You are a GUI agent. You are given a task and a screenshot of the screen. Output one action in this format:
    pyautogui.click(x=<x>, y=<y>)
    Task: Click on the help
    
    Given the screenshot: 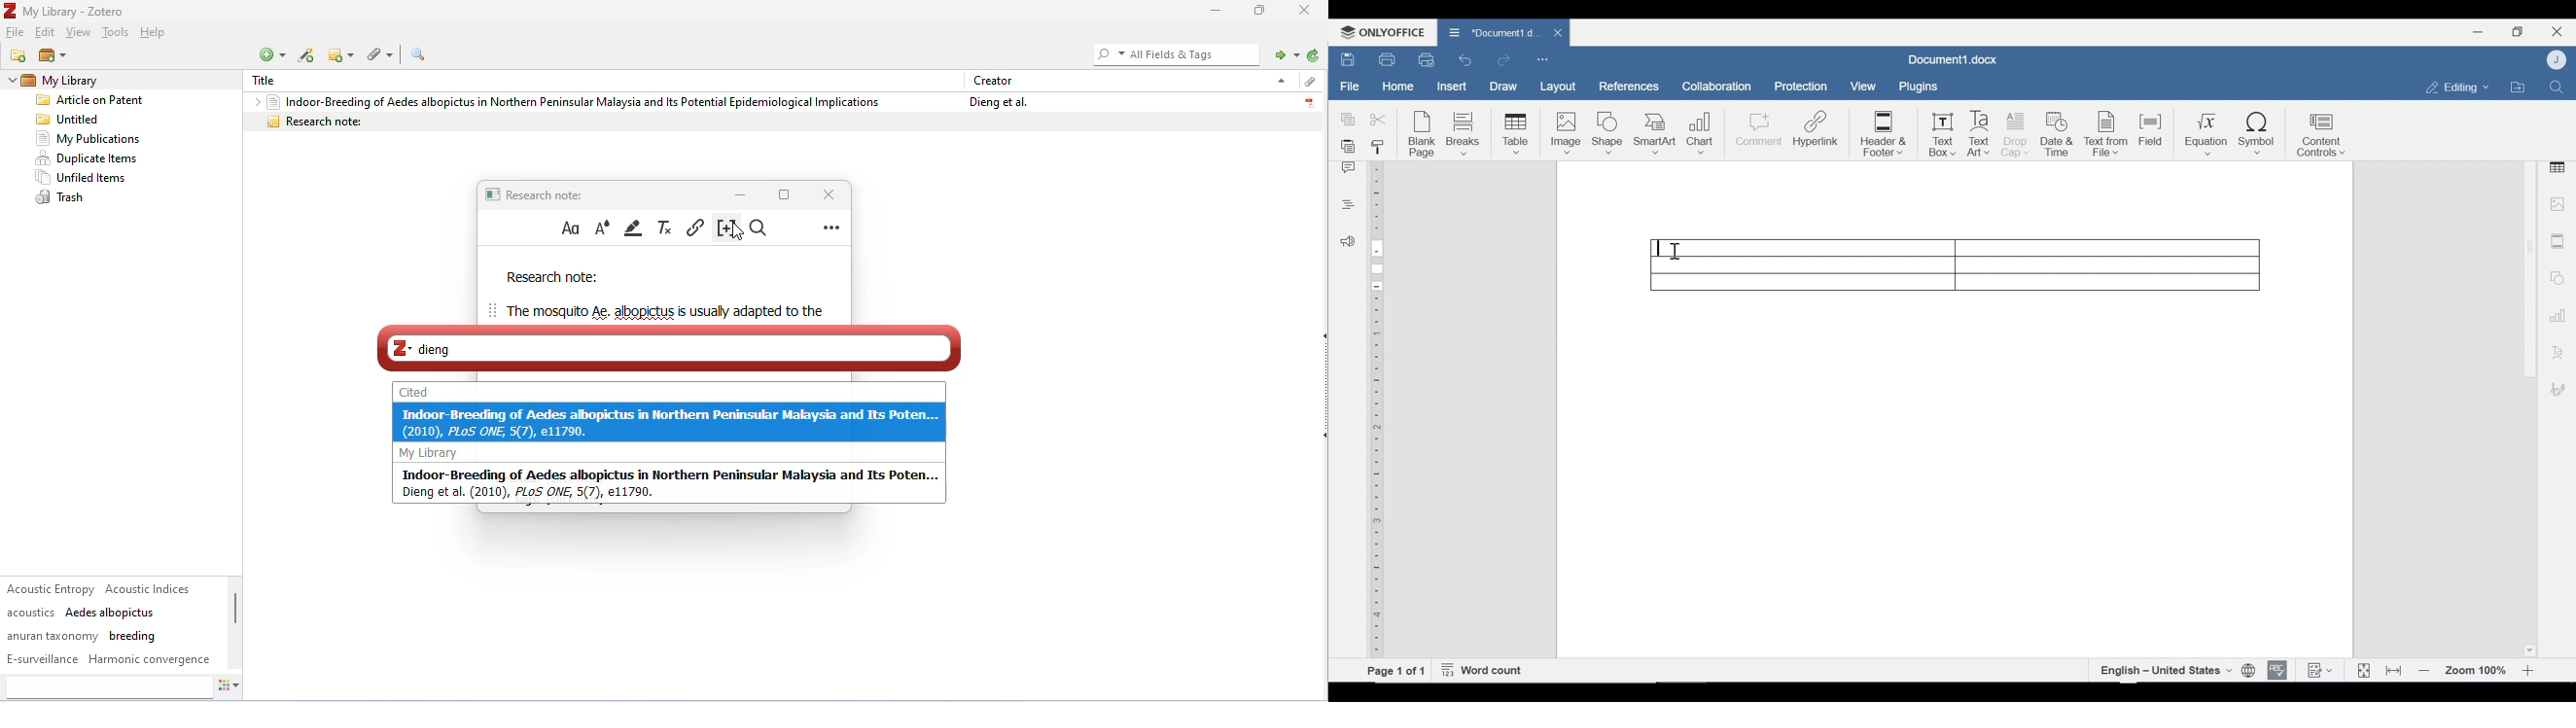 What is the action you would take?
    pyautogui.click(x=156, y=34)
    